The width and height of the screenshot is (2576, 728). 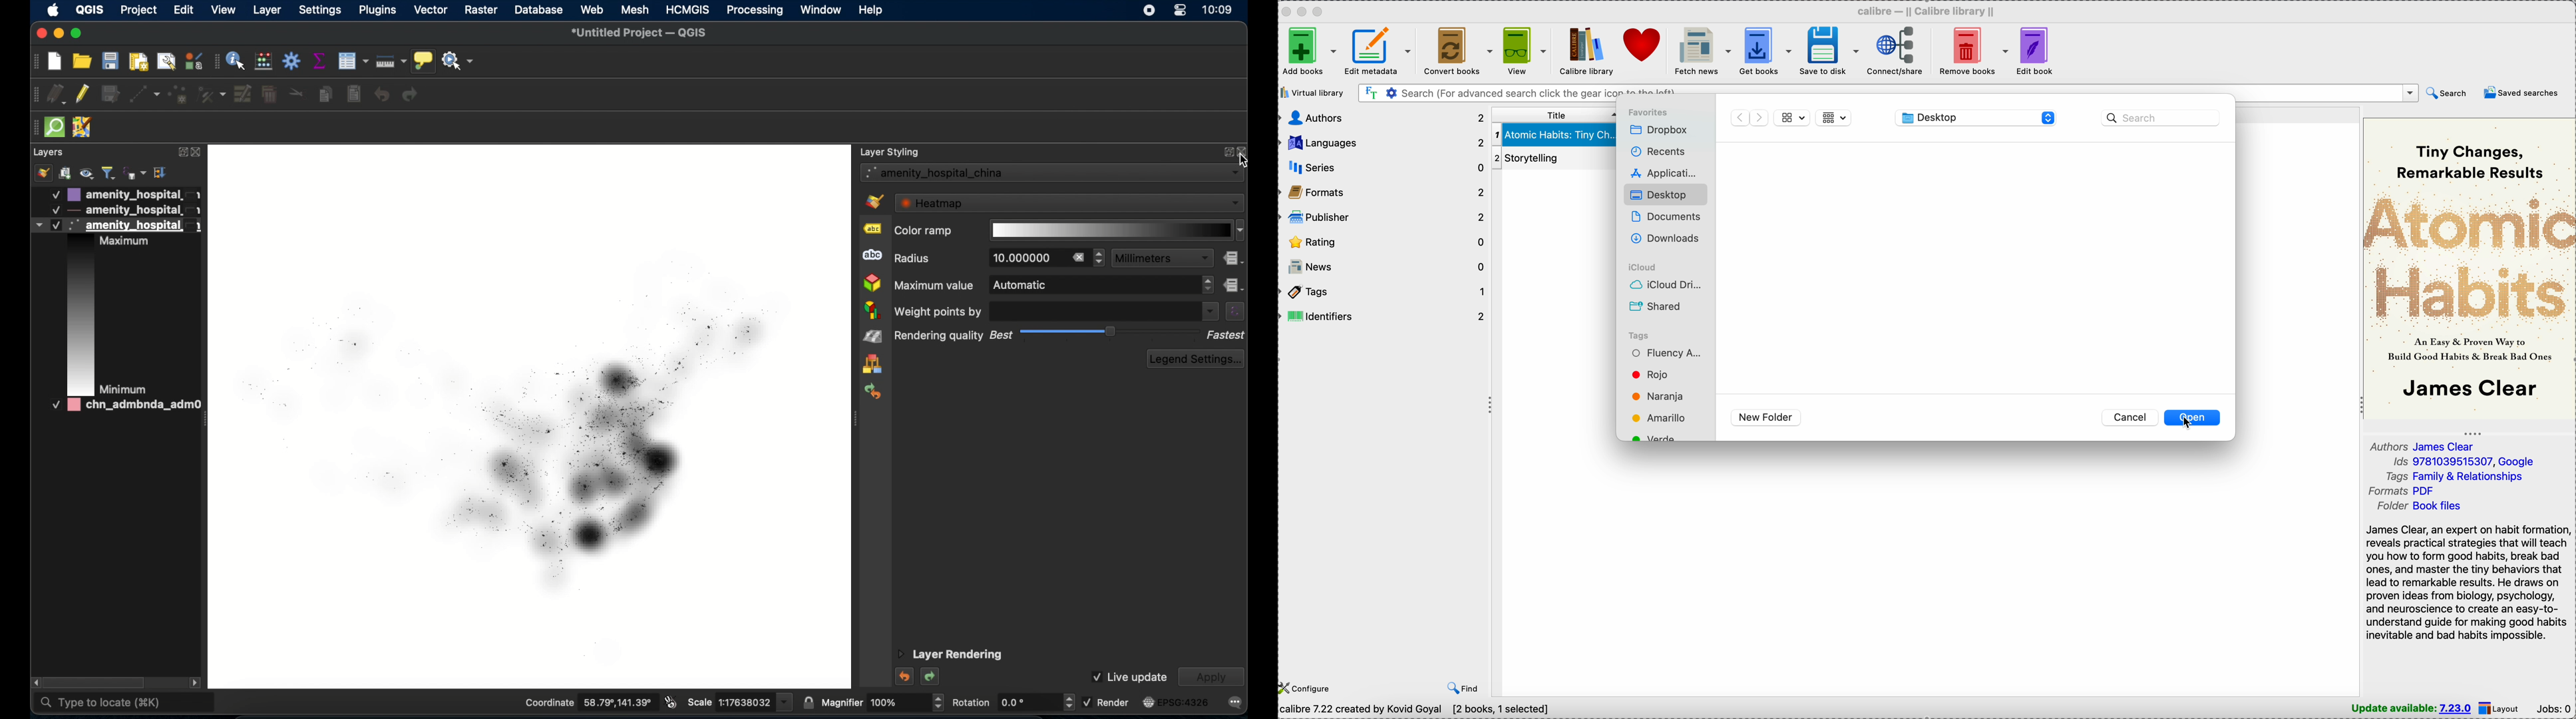 What do you see at coordinates (1644, 268) in the screenshot?
I see `iCloud` at bounding box center [1644, 268].